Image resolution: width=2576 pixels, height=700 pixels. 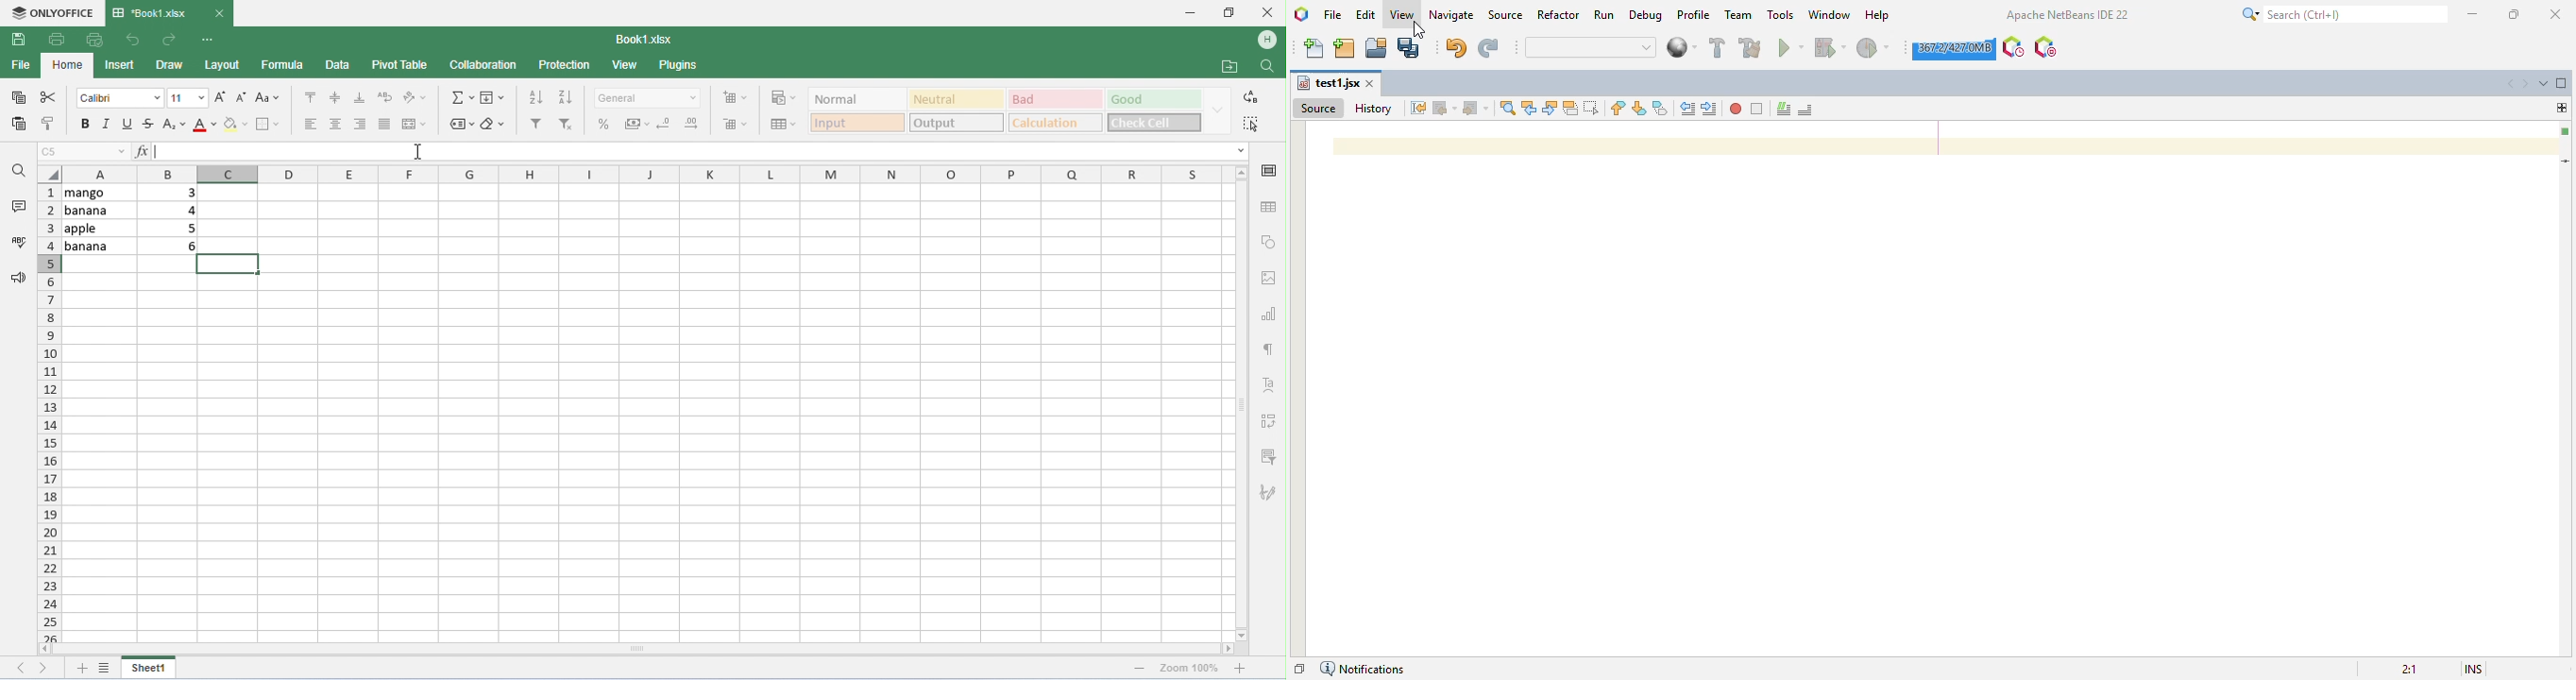 I want to click on shape settings, so click(x=1270, y=243).